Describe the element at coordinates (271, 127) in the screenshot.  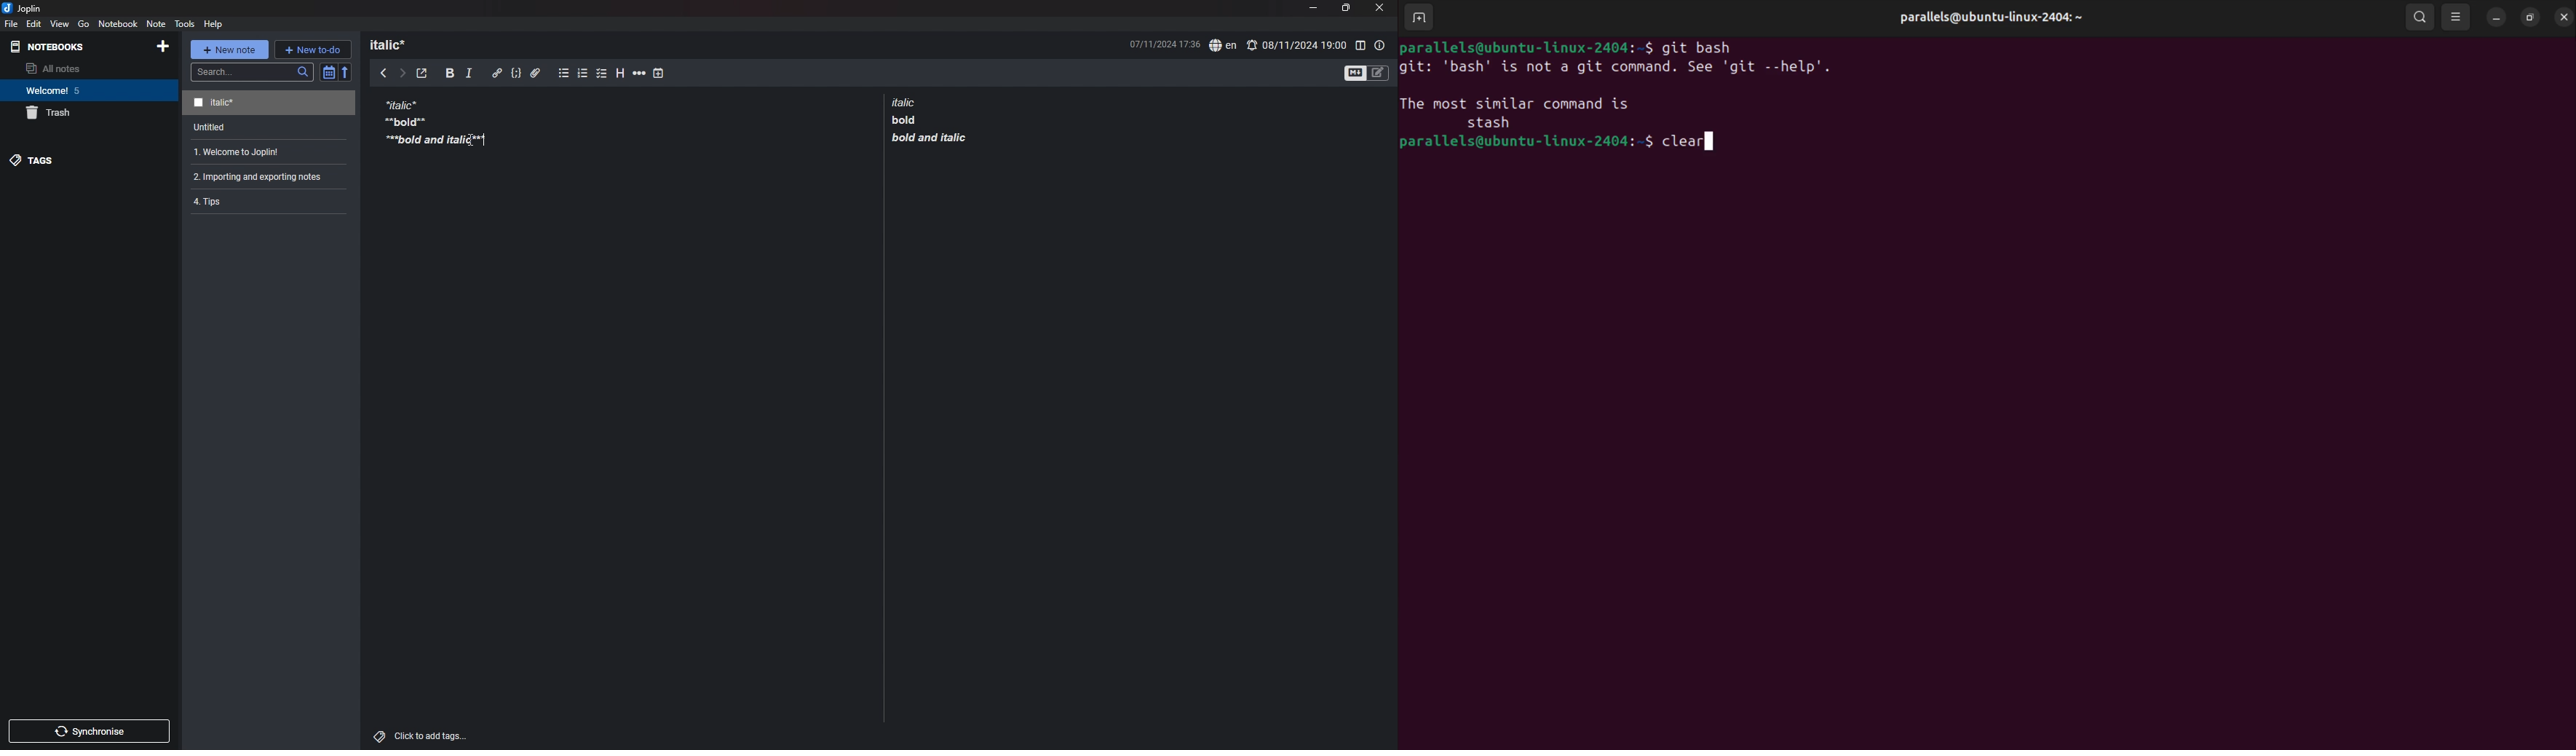
I see `note` at that location.